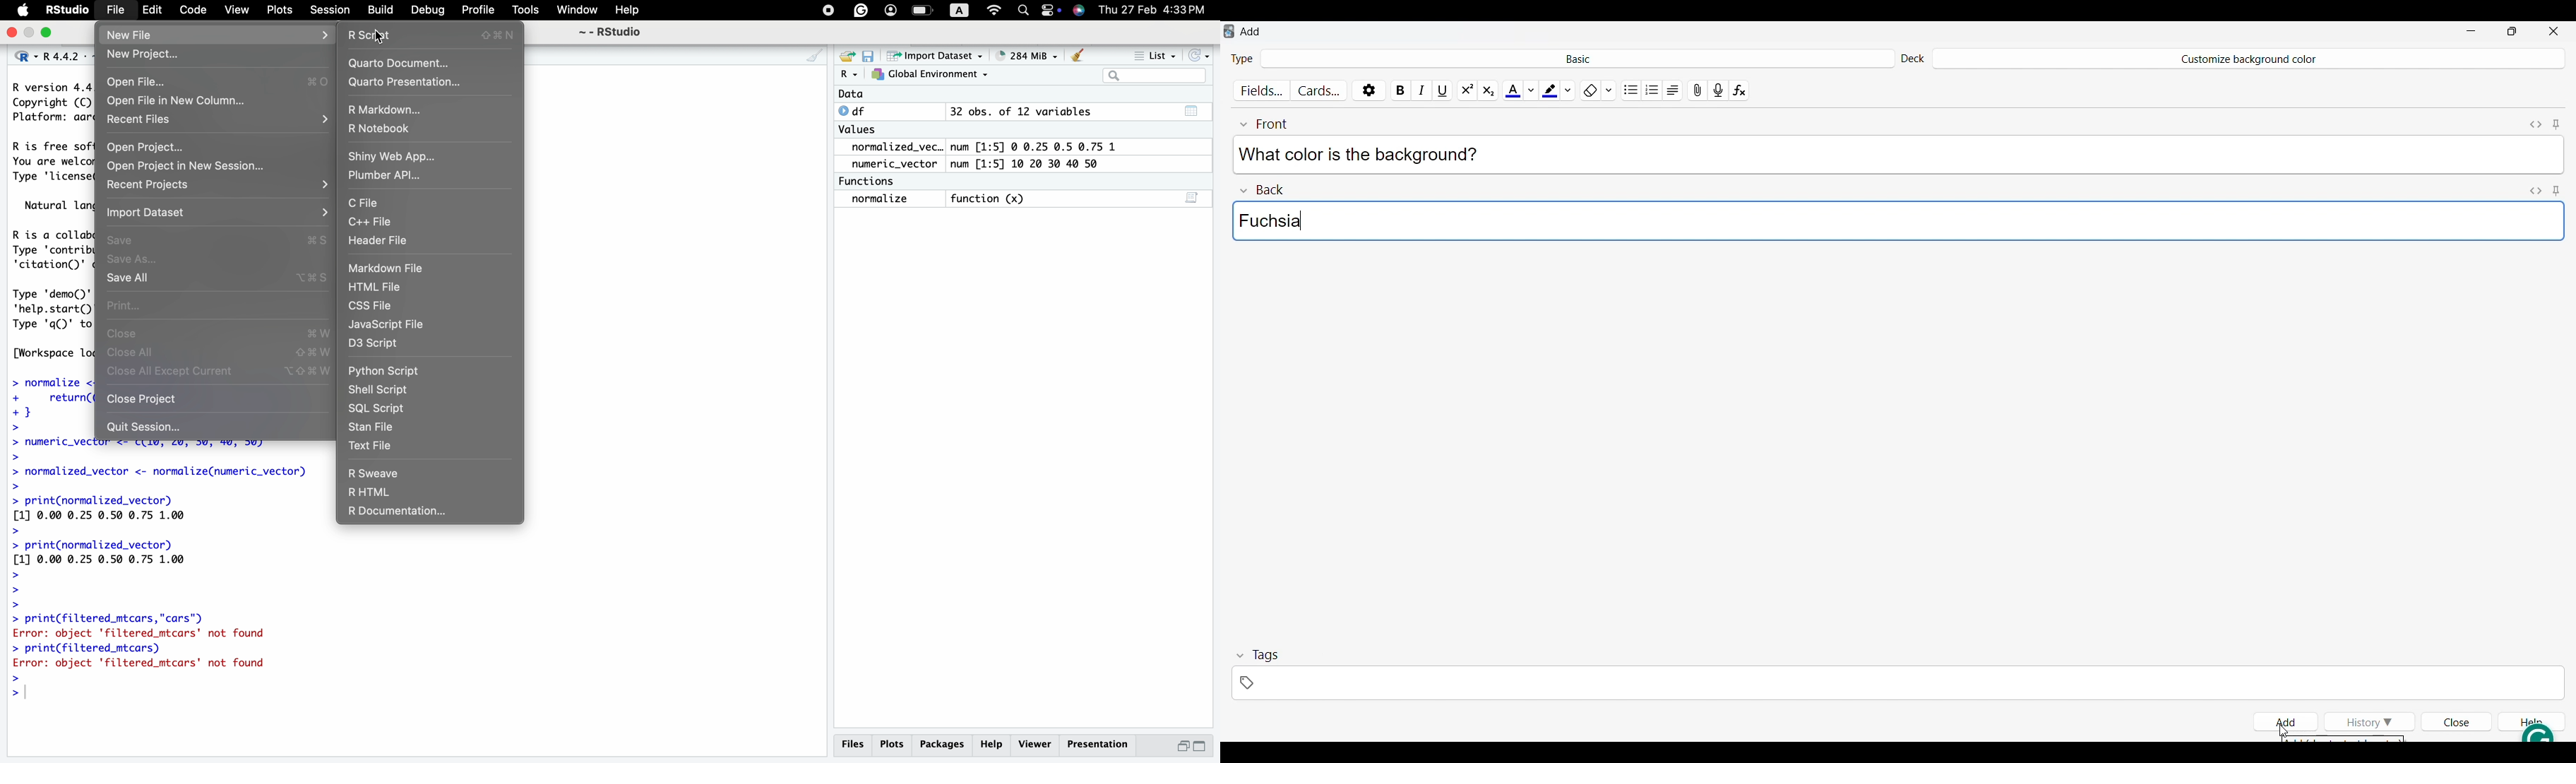 This screenshot has height=784, width=2576. Describe the element at coordinates (155, 184) in the screenshot. I see `Recent Projects` at that location.